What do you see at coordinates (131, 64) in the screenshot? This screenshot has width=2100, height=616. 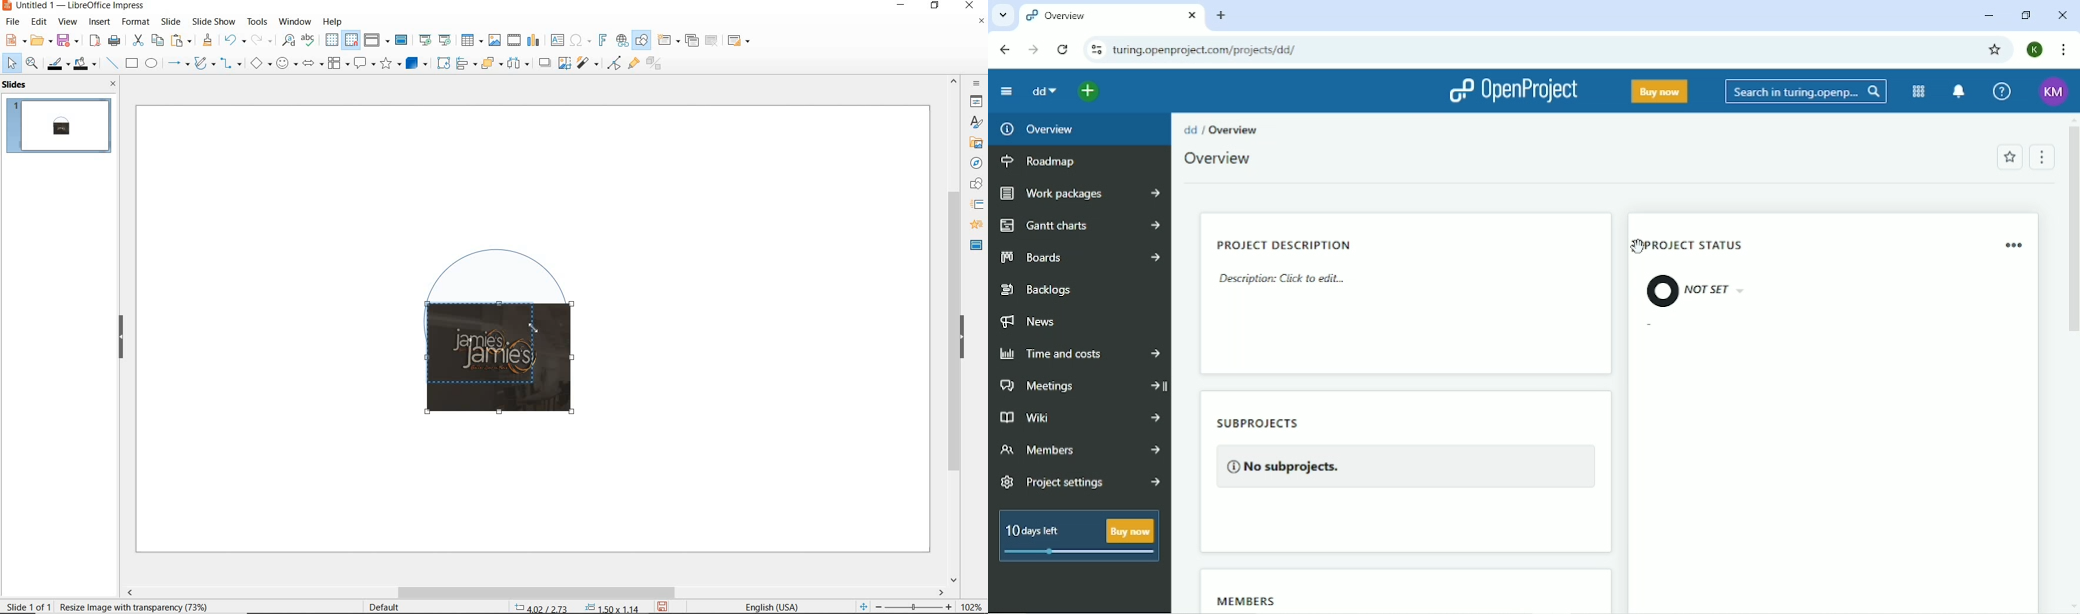 I see `rectangle` at bounding box center [131, 64].